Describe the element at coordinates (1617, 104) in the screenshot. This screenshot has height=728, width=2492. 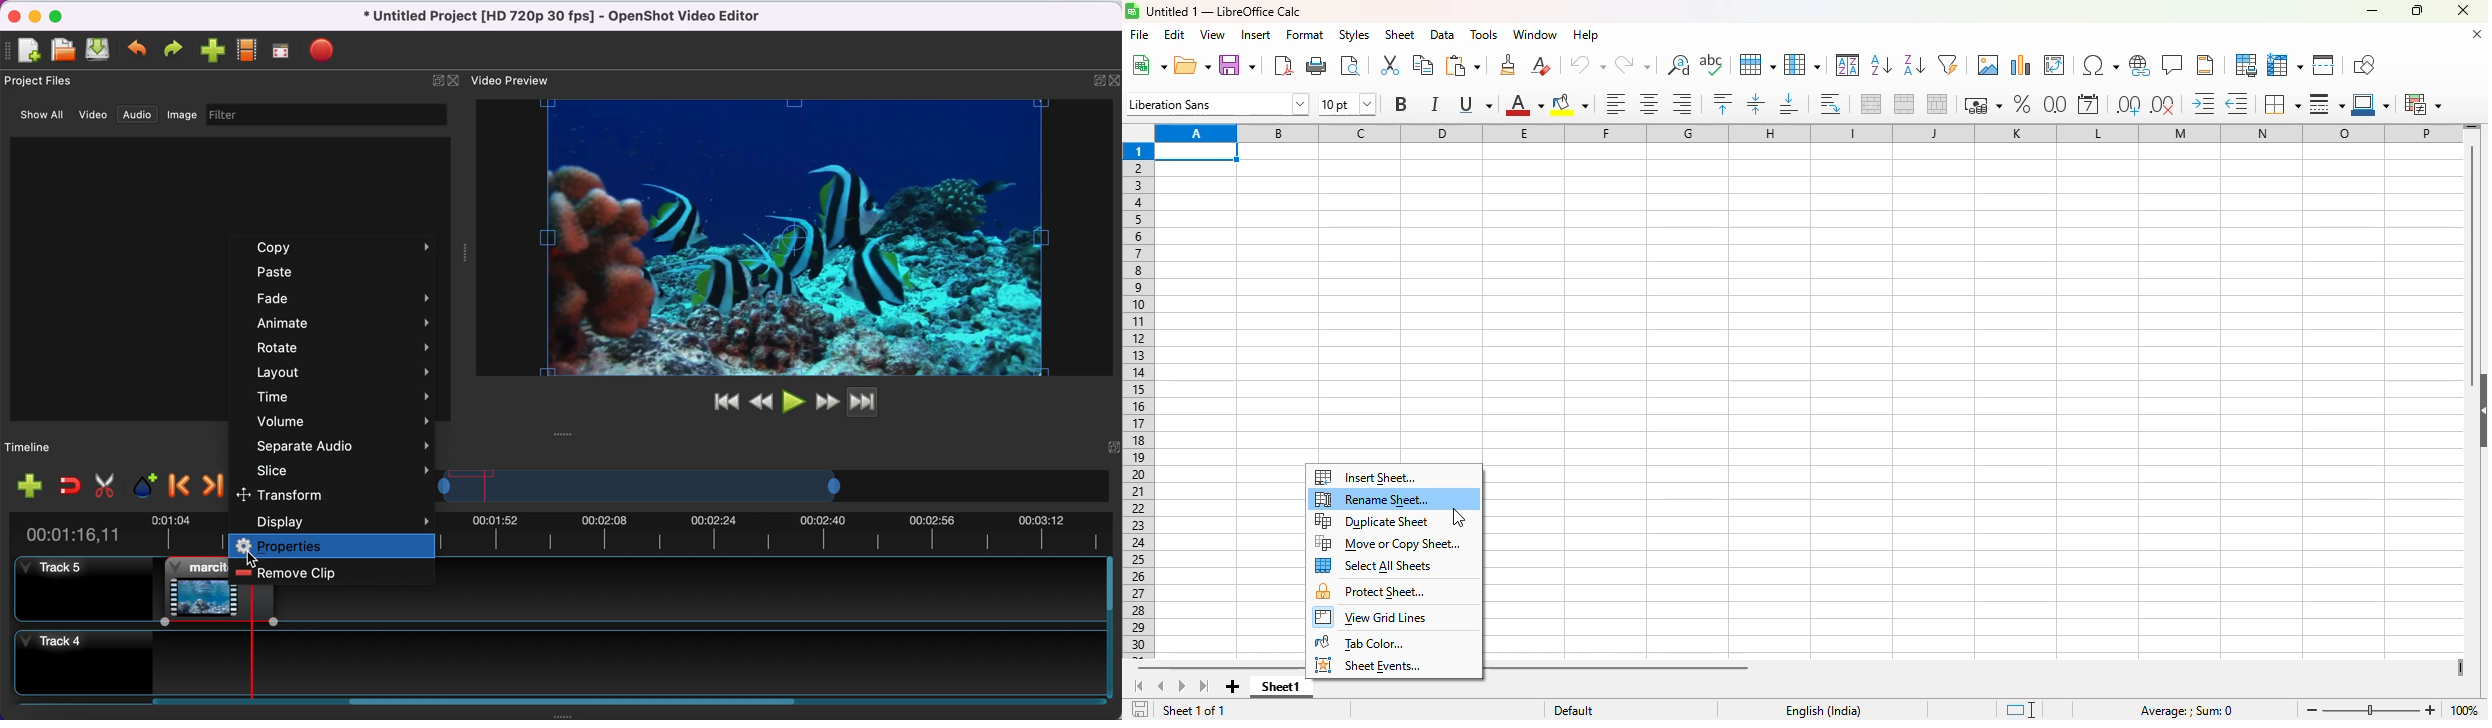
I see `align left` at that location.